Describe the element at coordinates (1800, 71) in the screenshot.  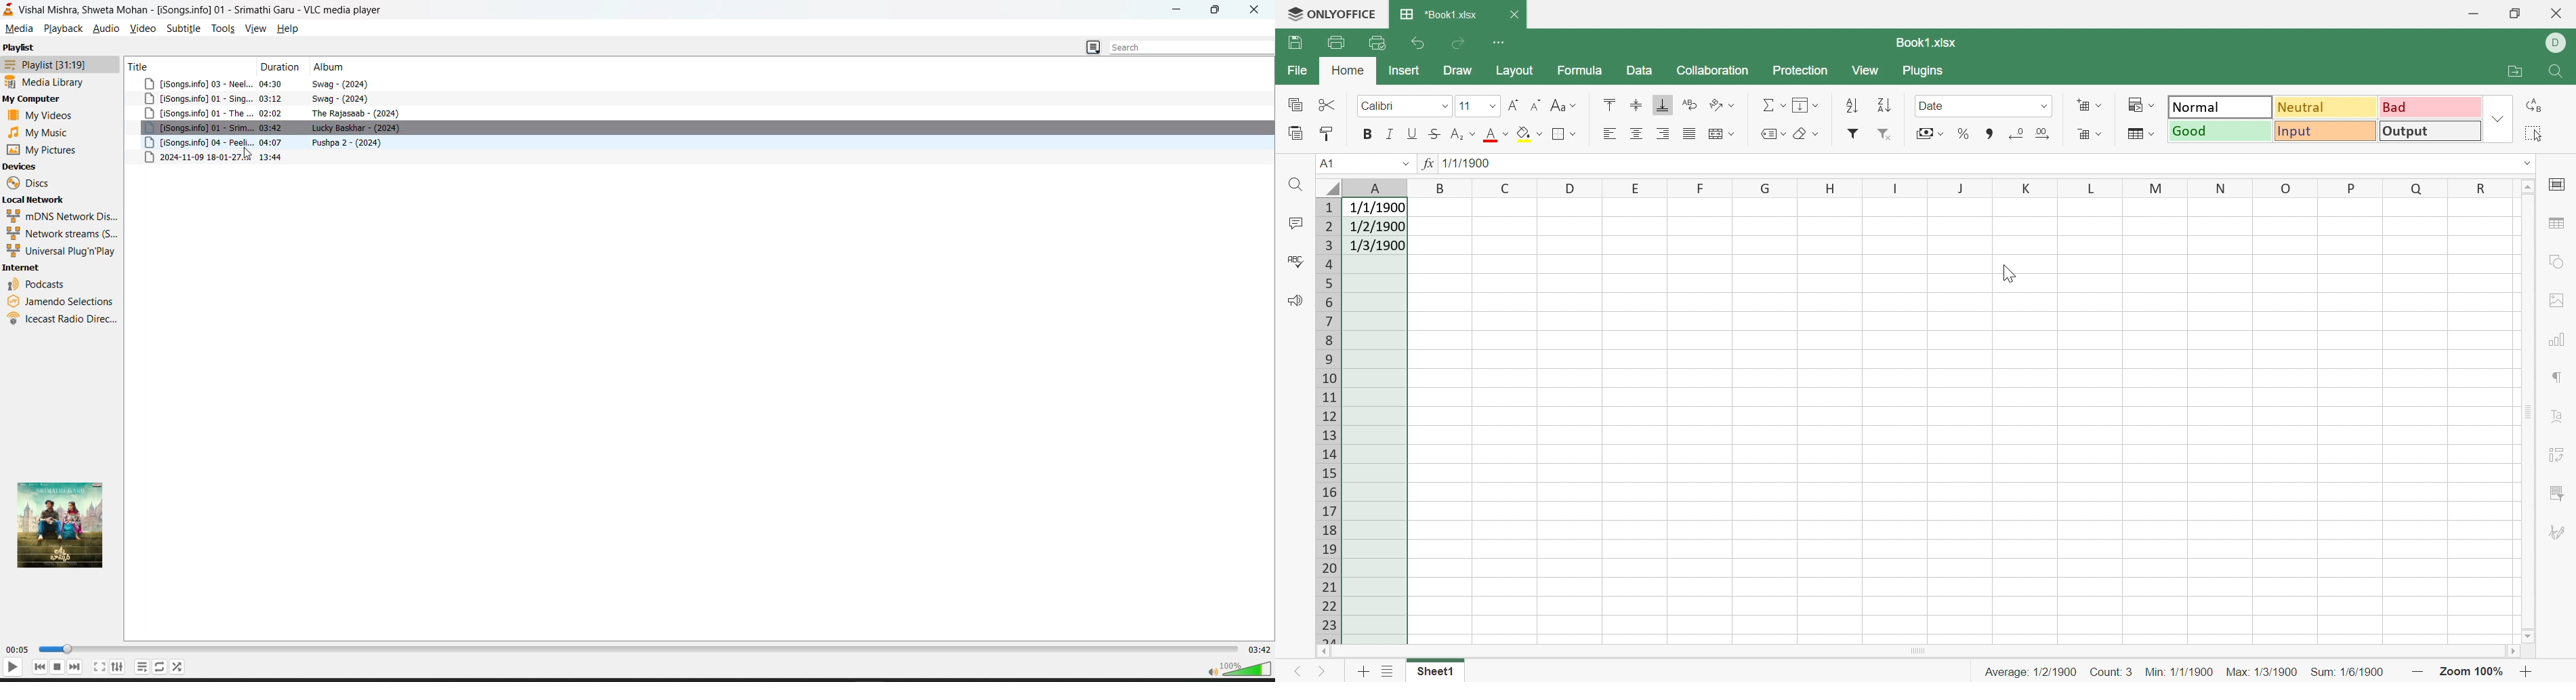
I see `Protection` at that location.